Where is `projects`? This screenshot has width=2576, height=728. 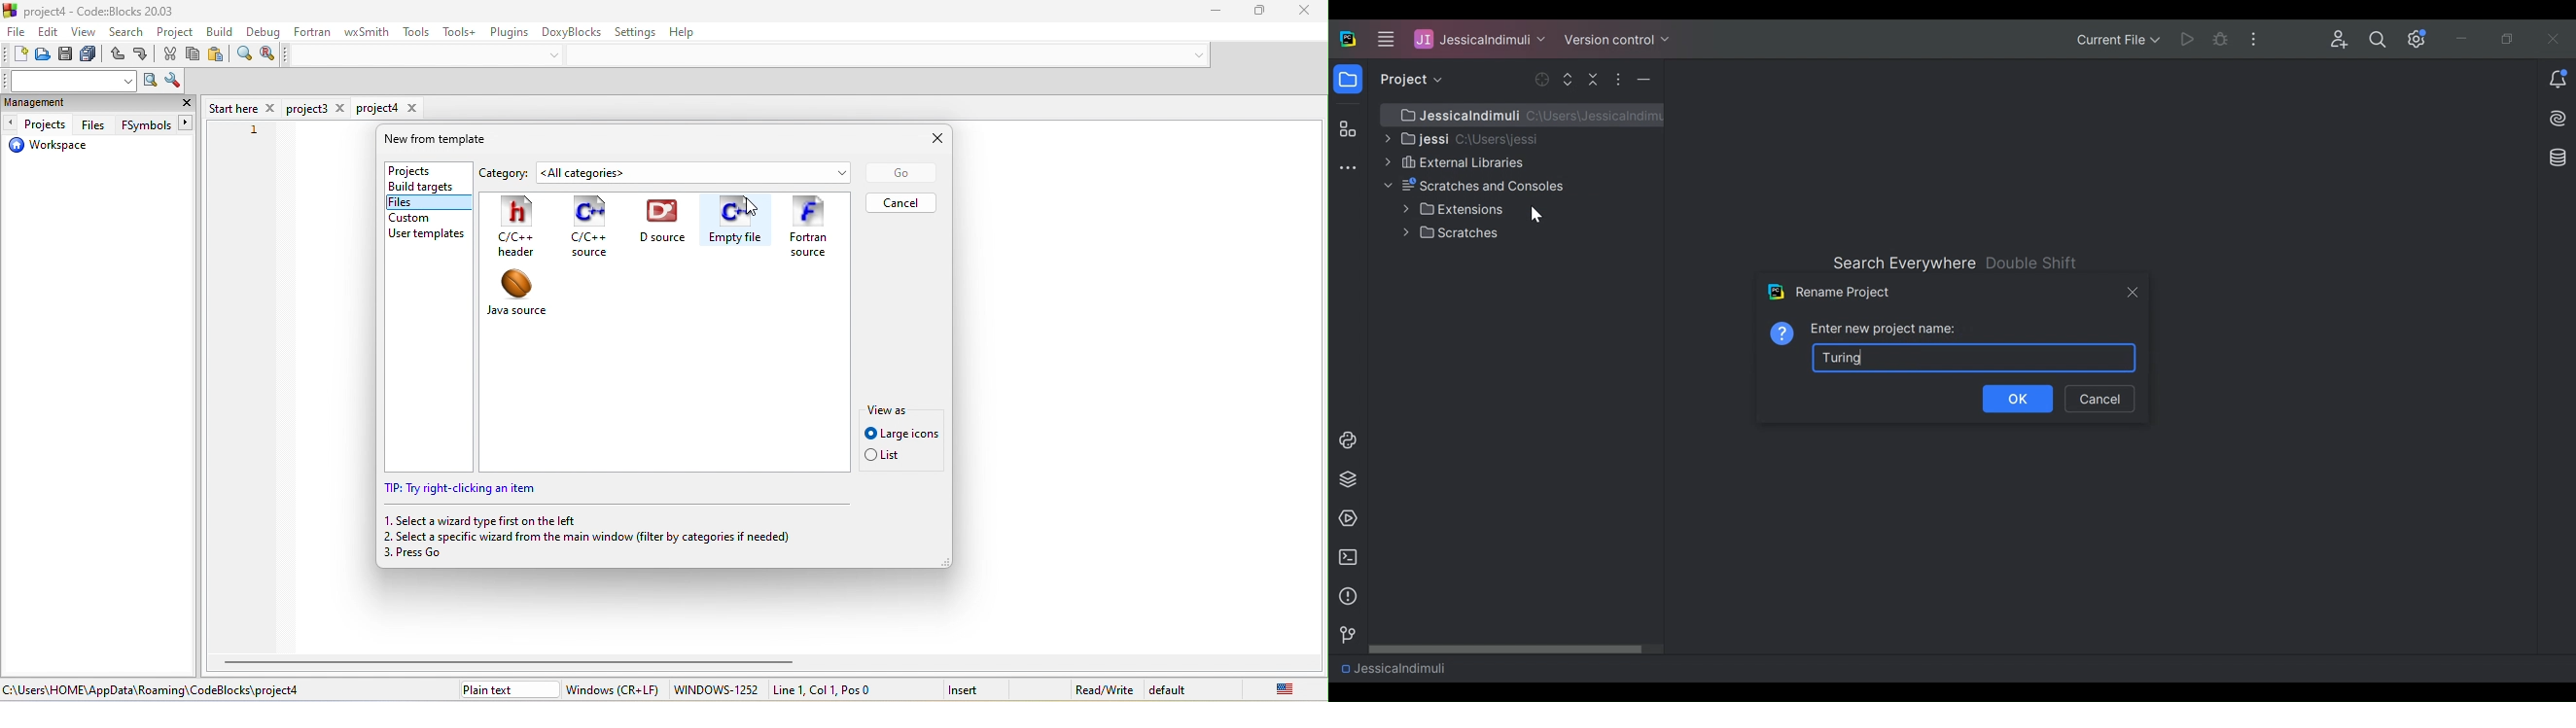
projects is located at coordinates (38, 124).